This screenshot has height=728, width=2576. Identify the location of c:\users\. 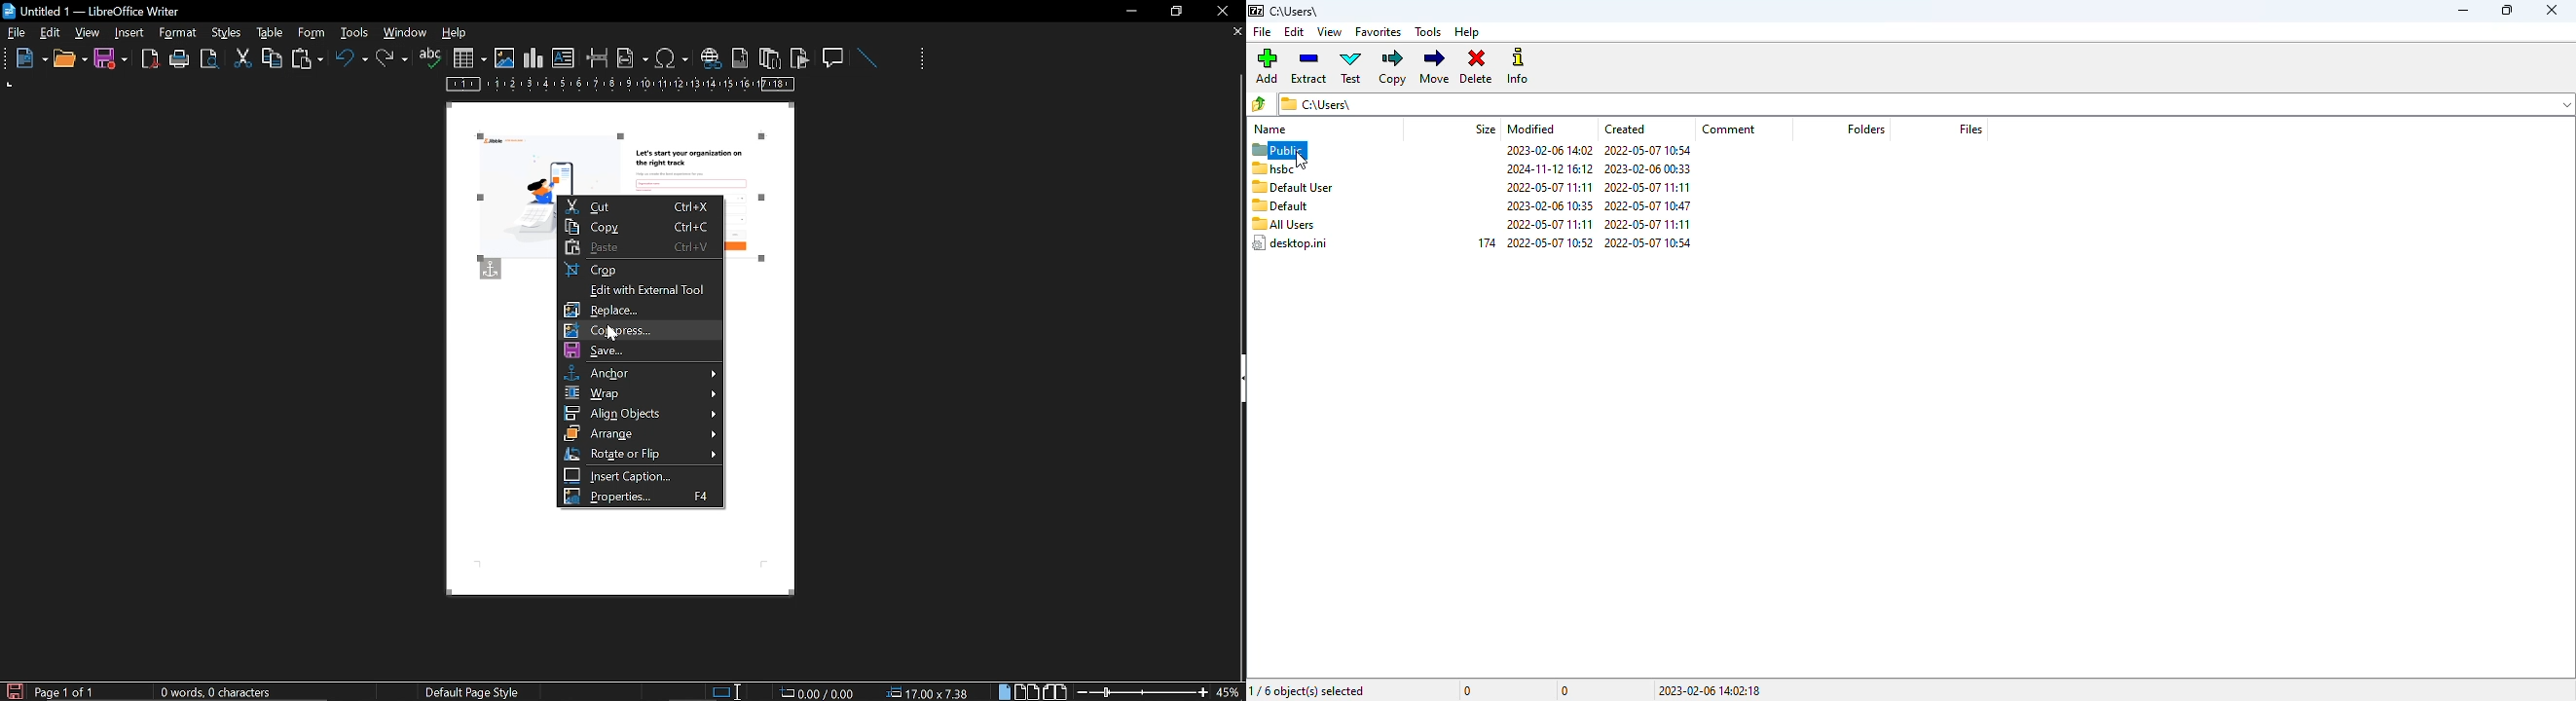
(1308, 13).